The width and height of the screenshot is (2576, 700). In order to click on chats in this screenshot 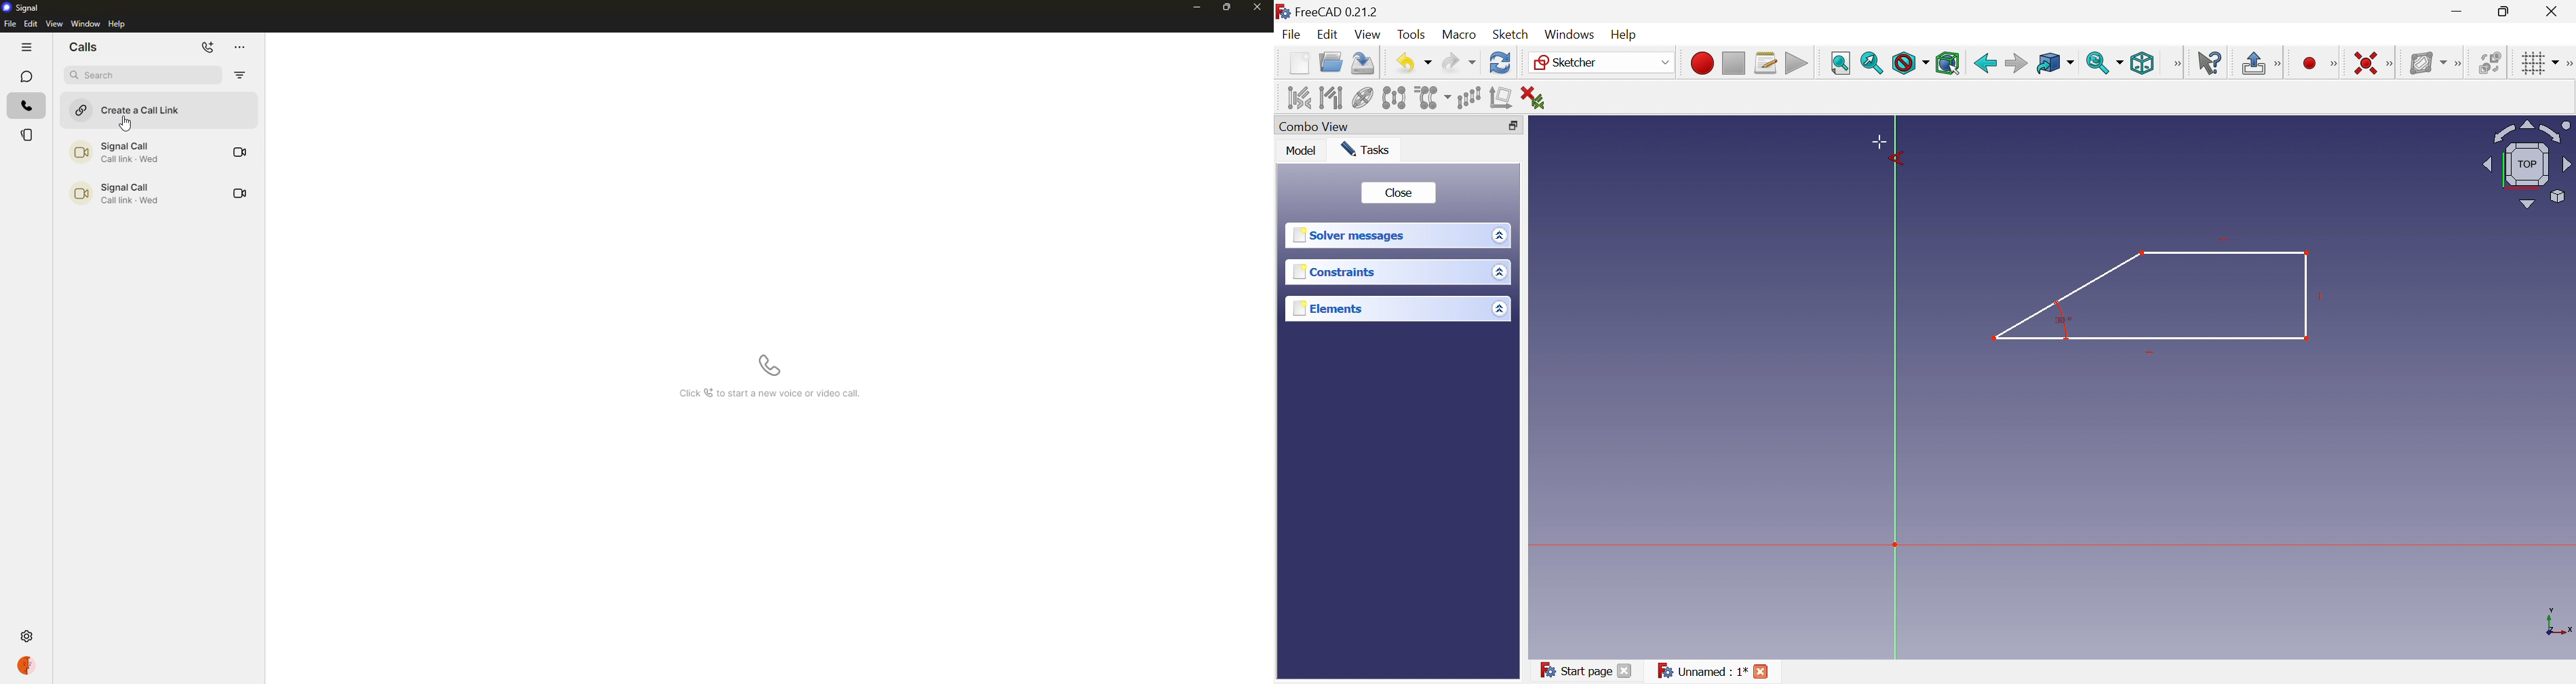, I will do `click(27, 76)`.